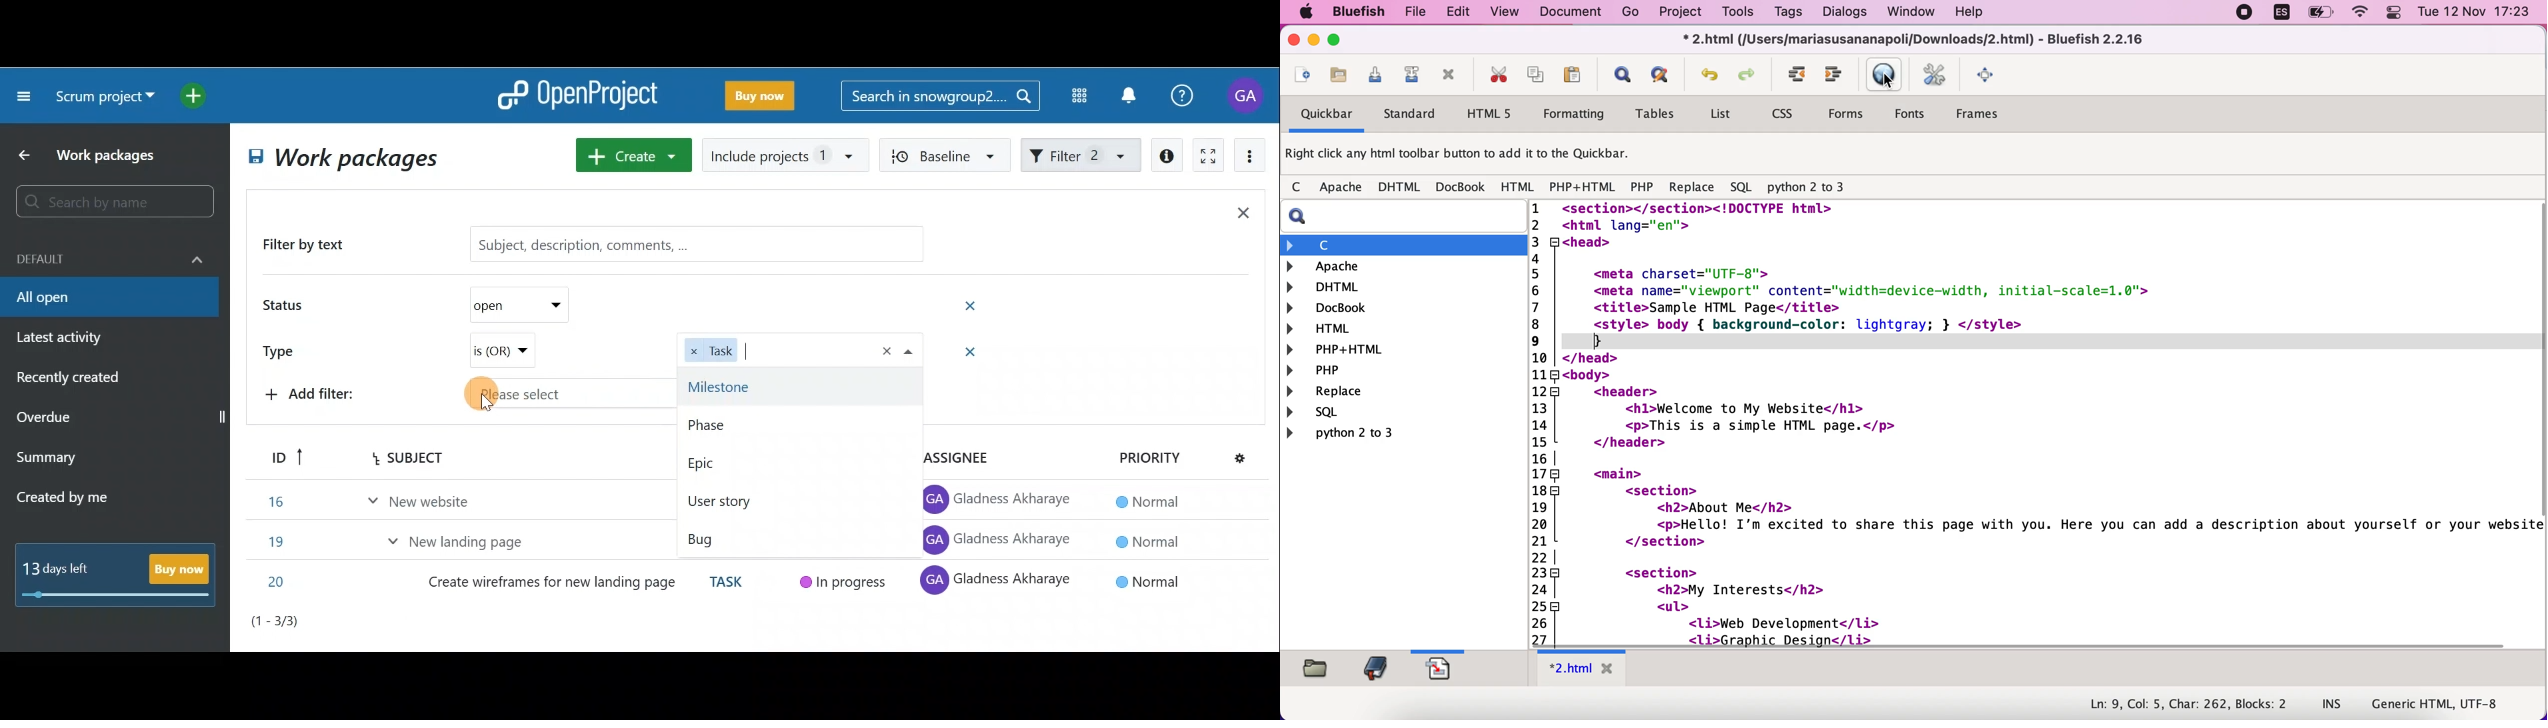  I want to click on Buy now, so click(122, 574).